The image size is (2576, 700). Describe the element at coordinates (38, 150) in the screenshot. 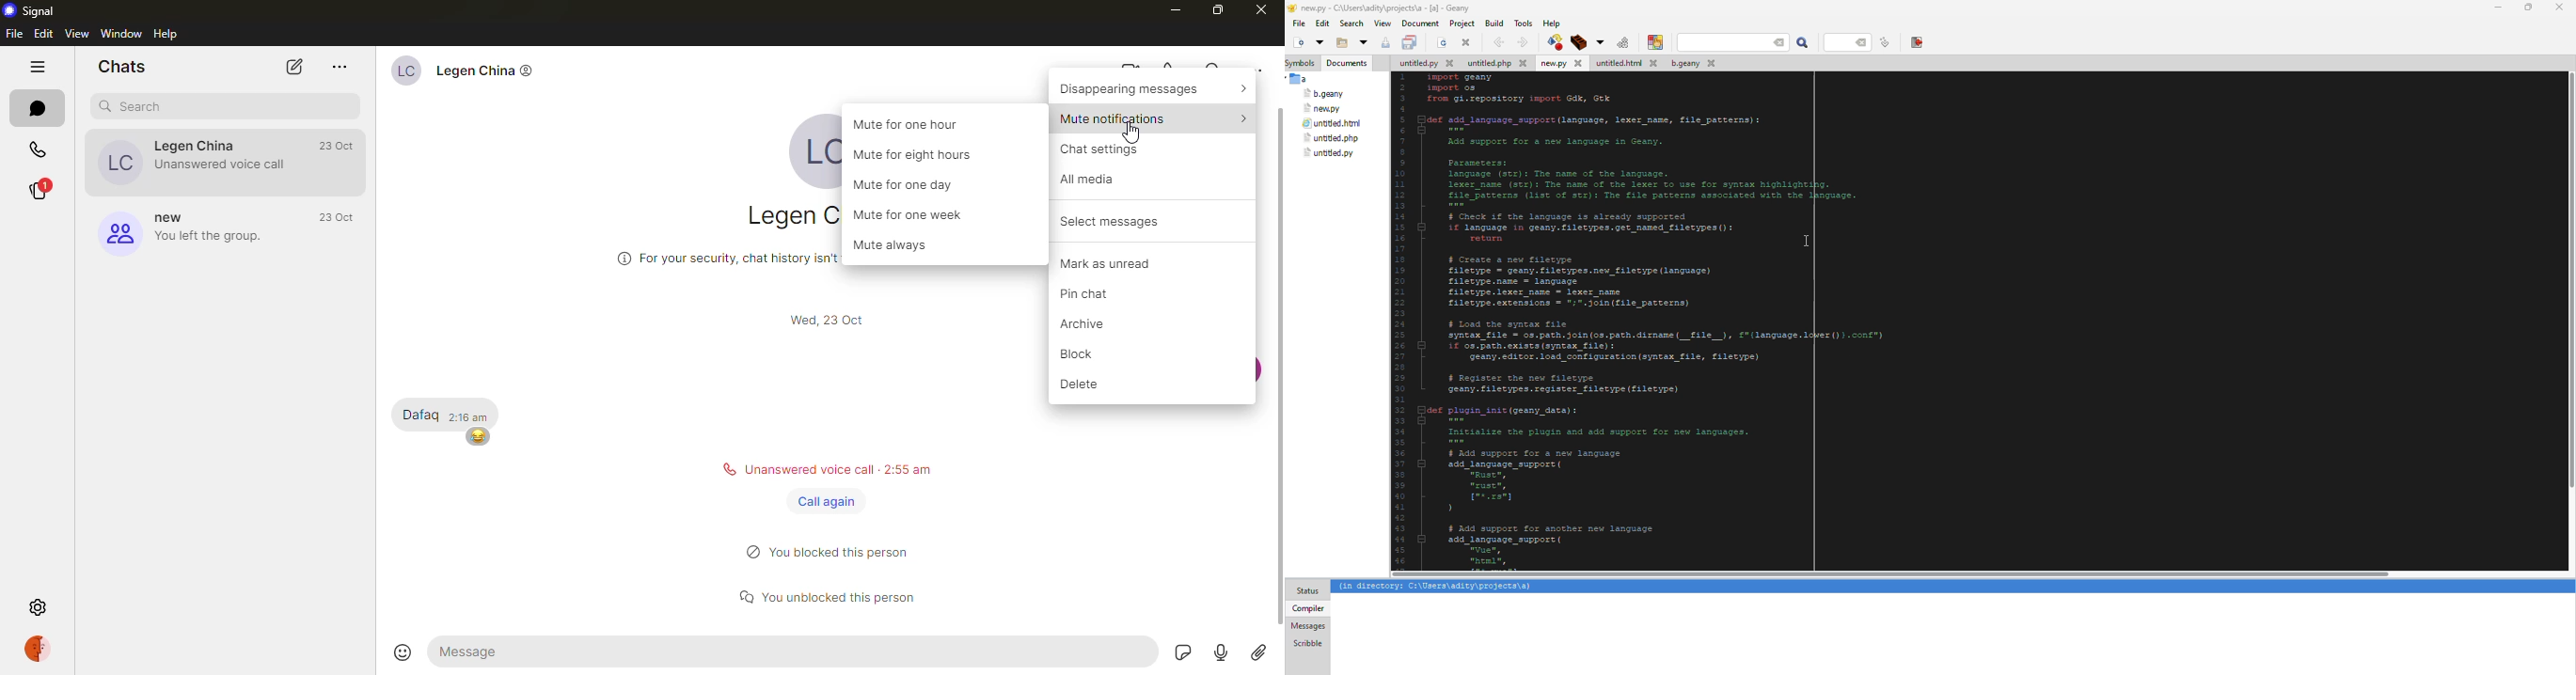

I see `calls` at that location.